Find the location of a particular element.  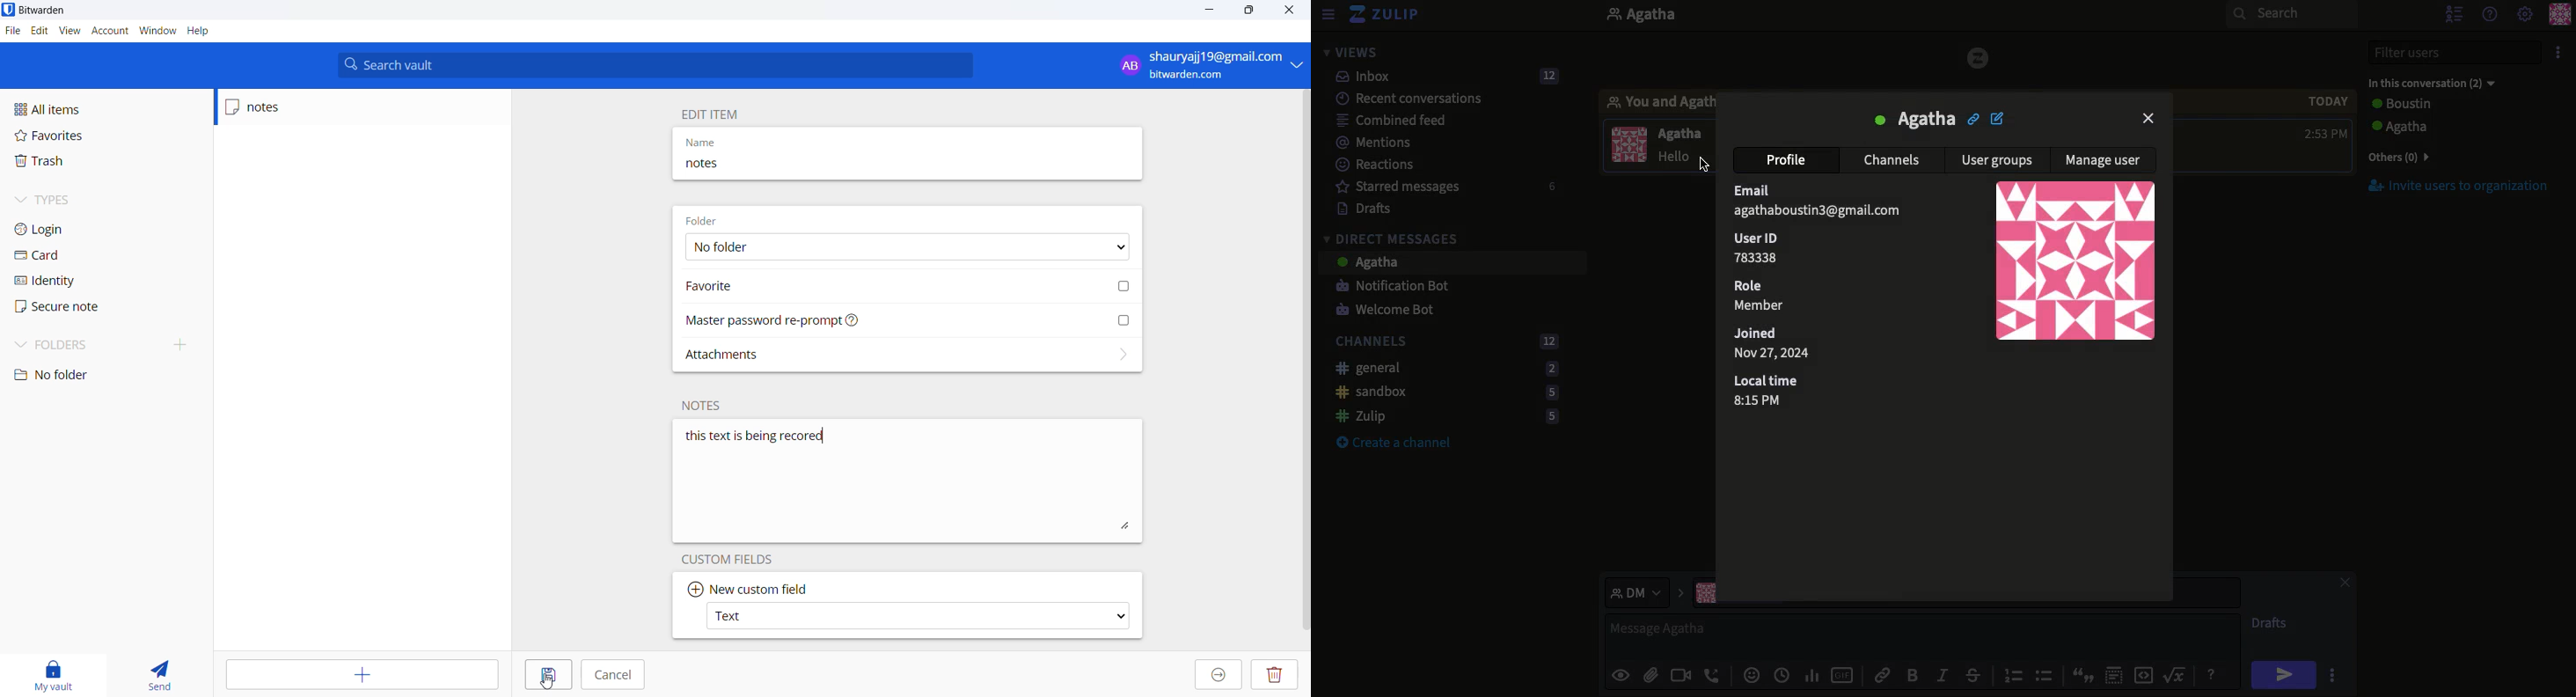

General is located at coordinates (1447, 369).